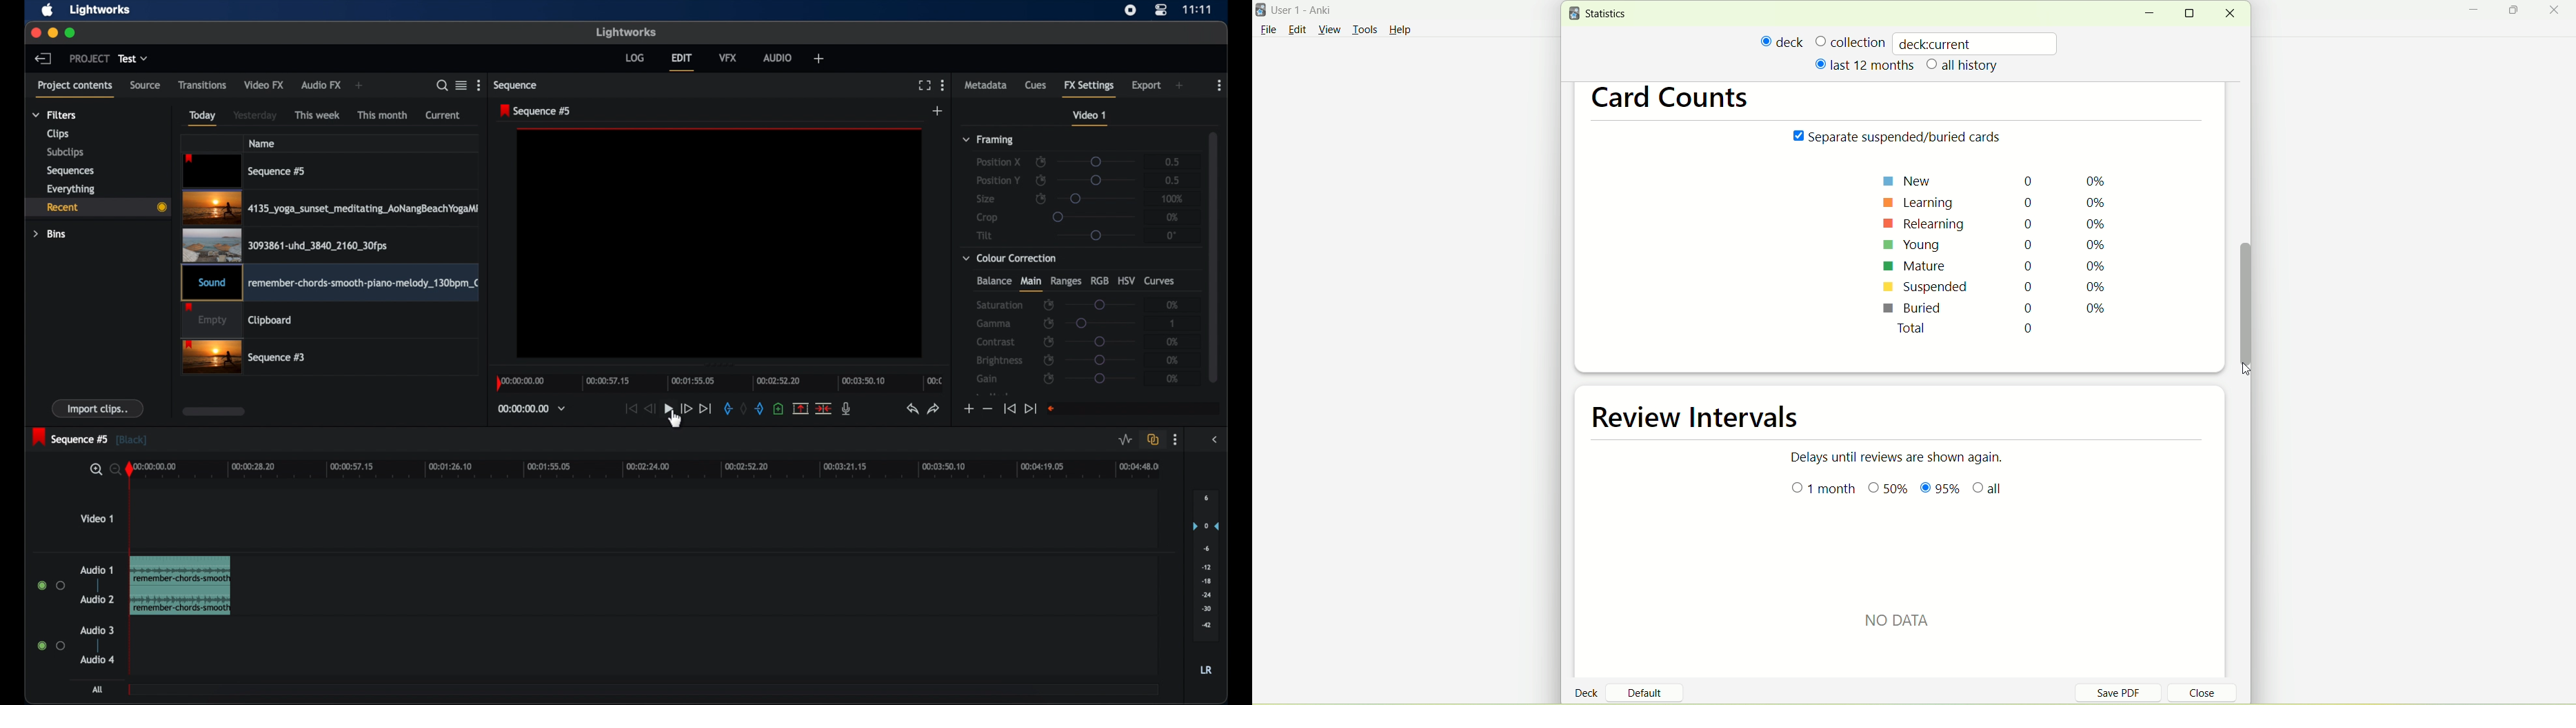 The width and height of the screenshot is (2576, 728). Describe the element at coordinates (1997, 223) in the screenshot. I see `relearning 0 0%` at that location.